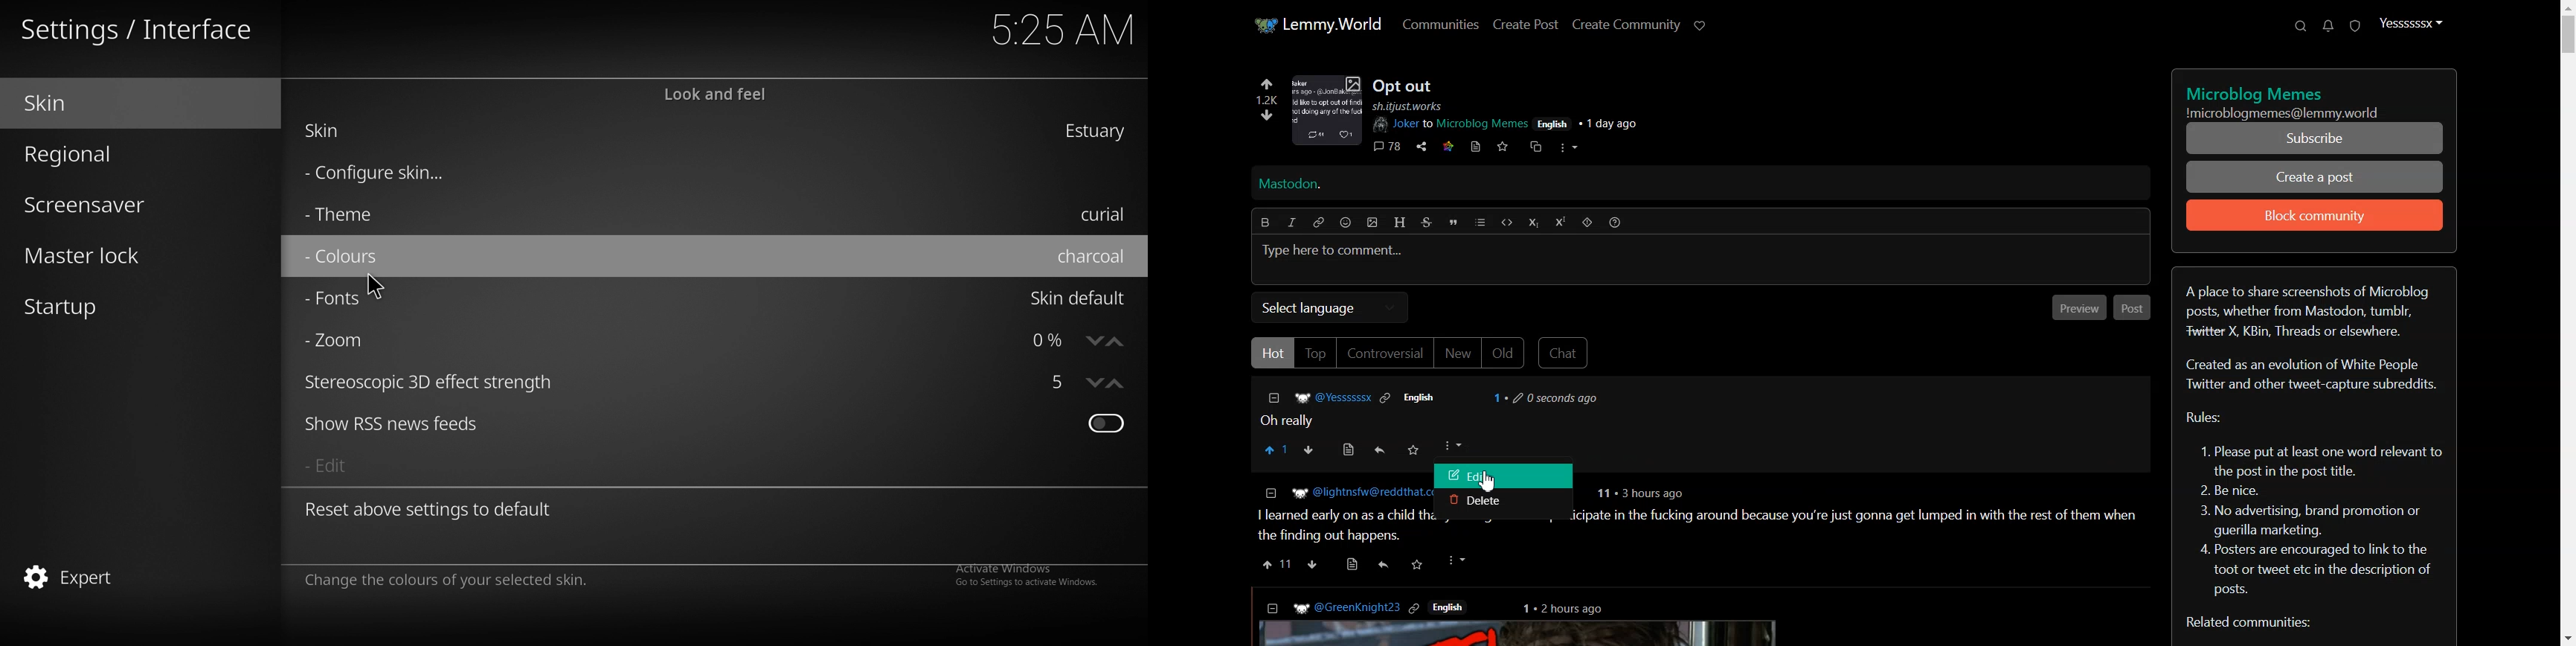 This screenshot has height=672, width=2576. Describe the element at coordinates (1425, 222) in the screenshot. I see `Strikethrough` at that location.